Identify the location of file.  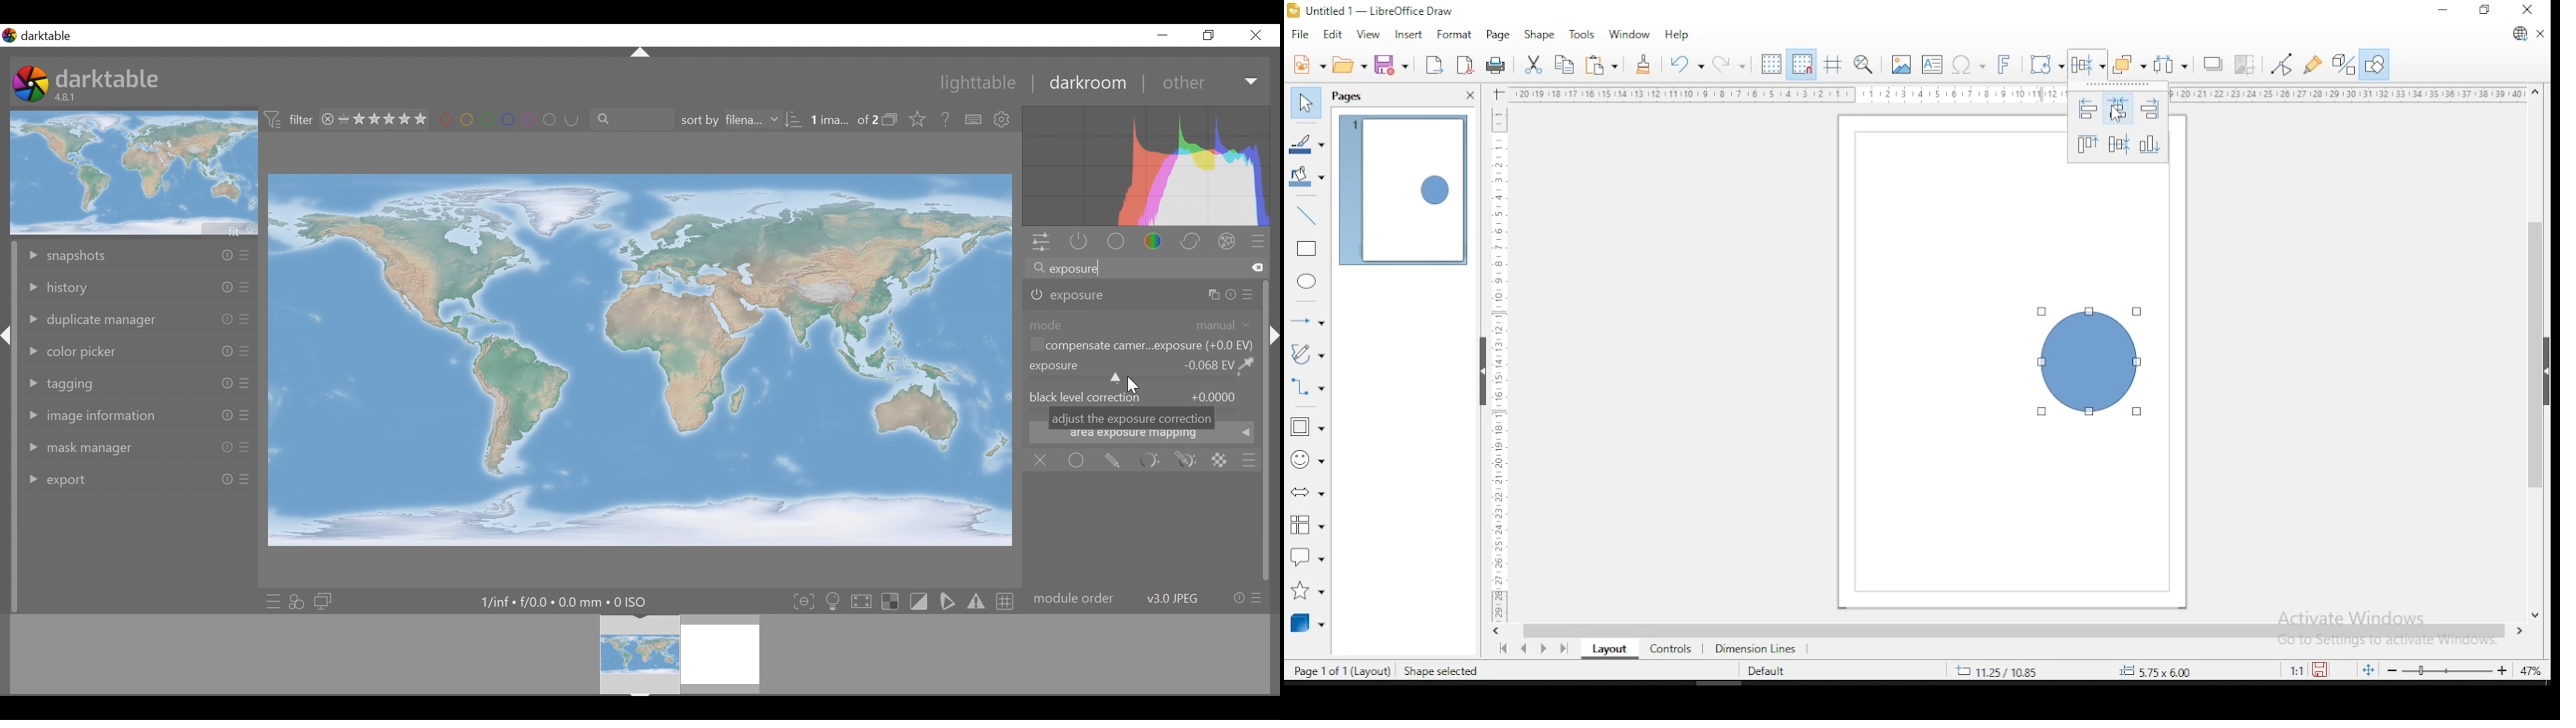
(1301, 35).